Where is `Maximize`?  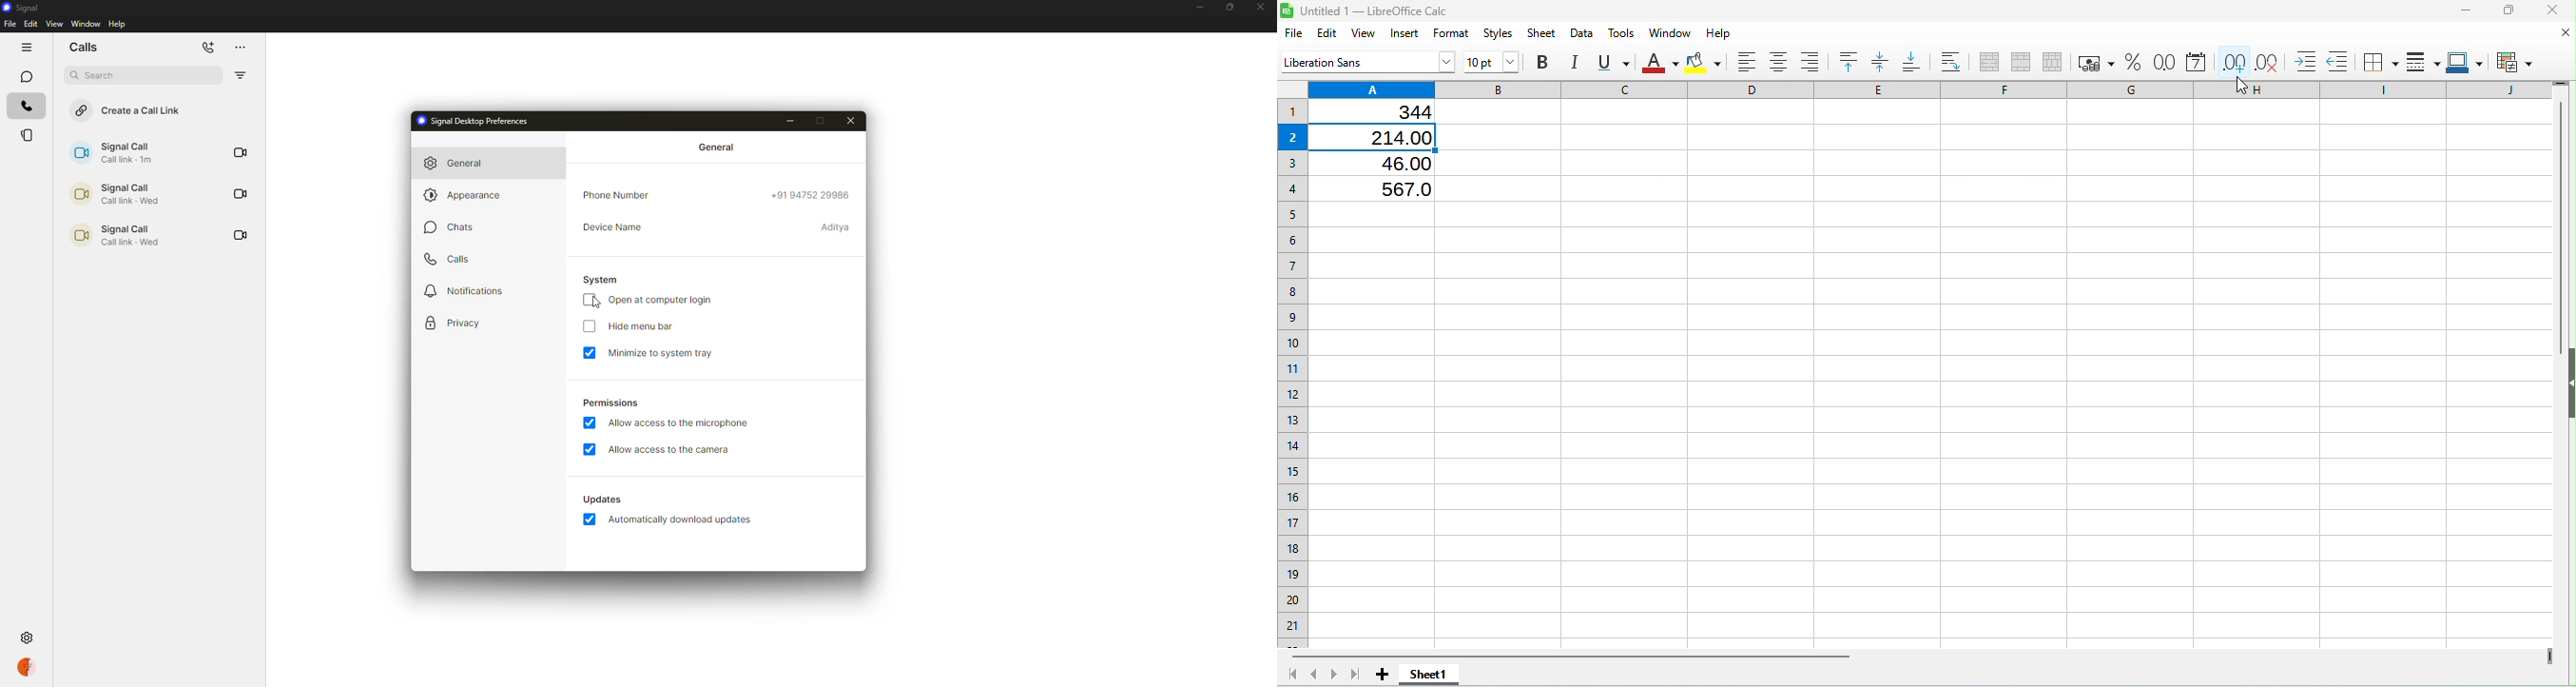
Maximize is located at coordinates (2508, 11).